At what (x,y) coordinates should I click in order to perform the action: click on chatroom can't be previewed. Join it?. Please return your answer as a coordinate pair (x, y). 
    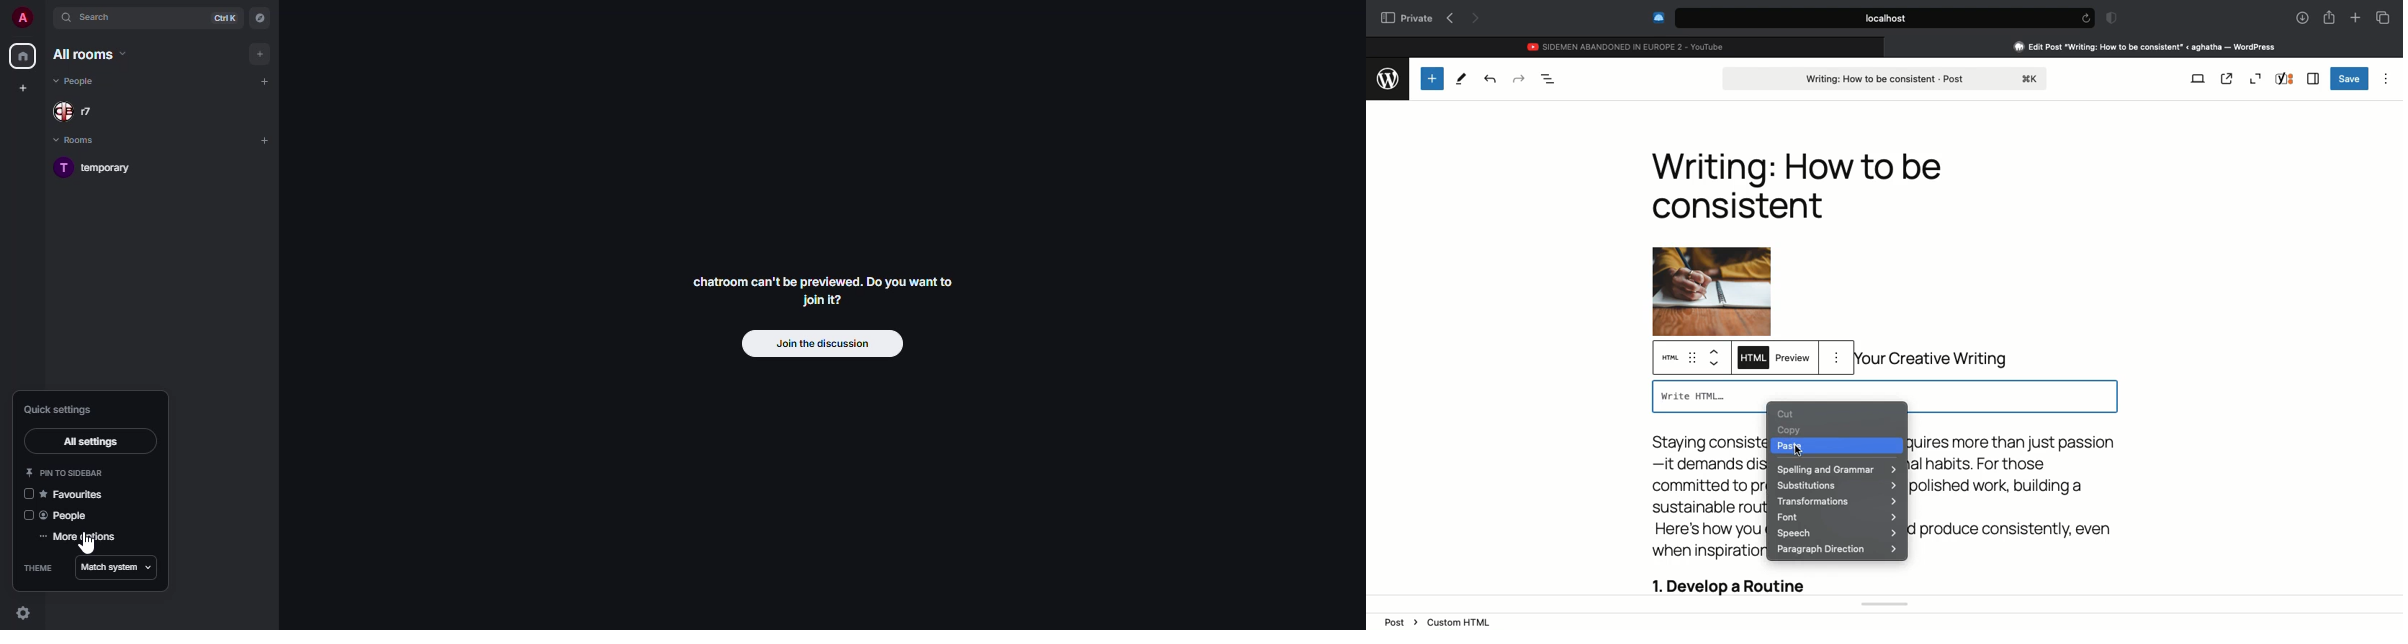
    Looking at the image, I should click on (829, 288).